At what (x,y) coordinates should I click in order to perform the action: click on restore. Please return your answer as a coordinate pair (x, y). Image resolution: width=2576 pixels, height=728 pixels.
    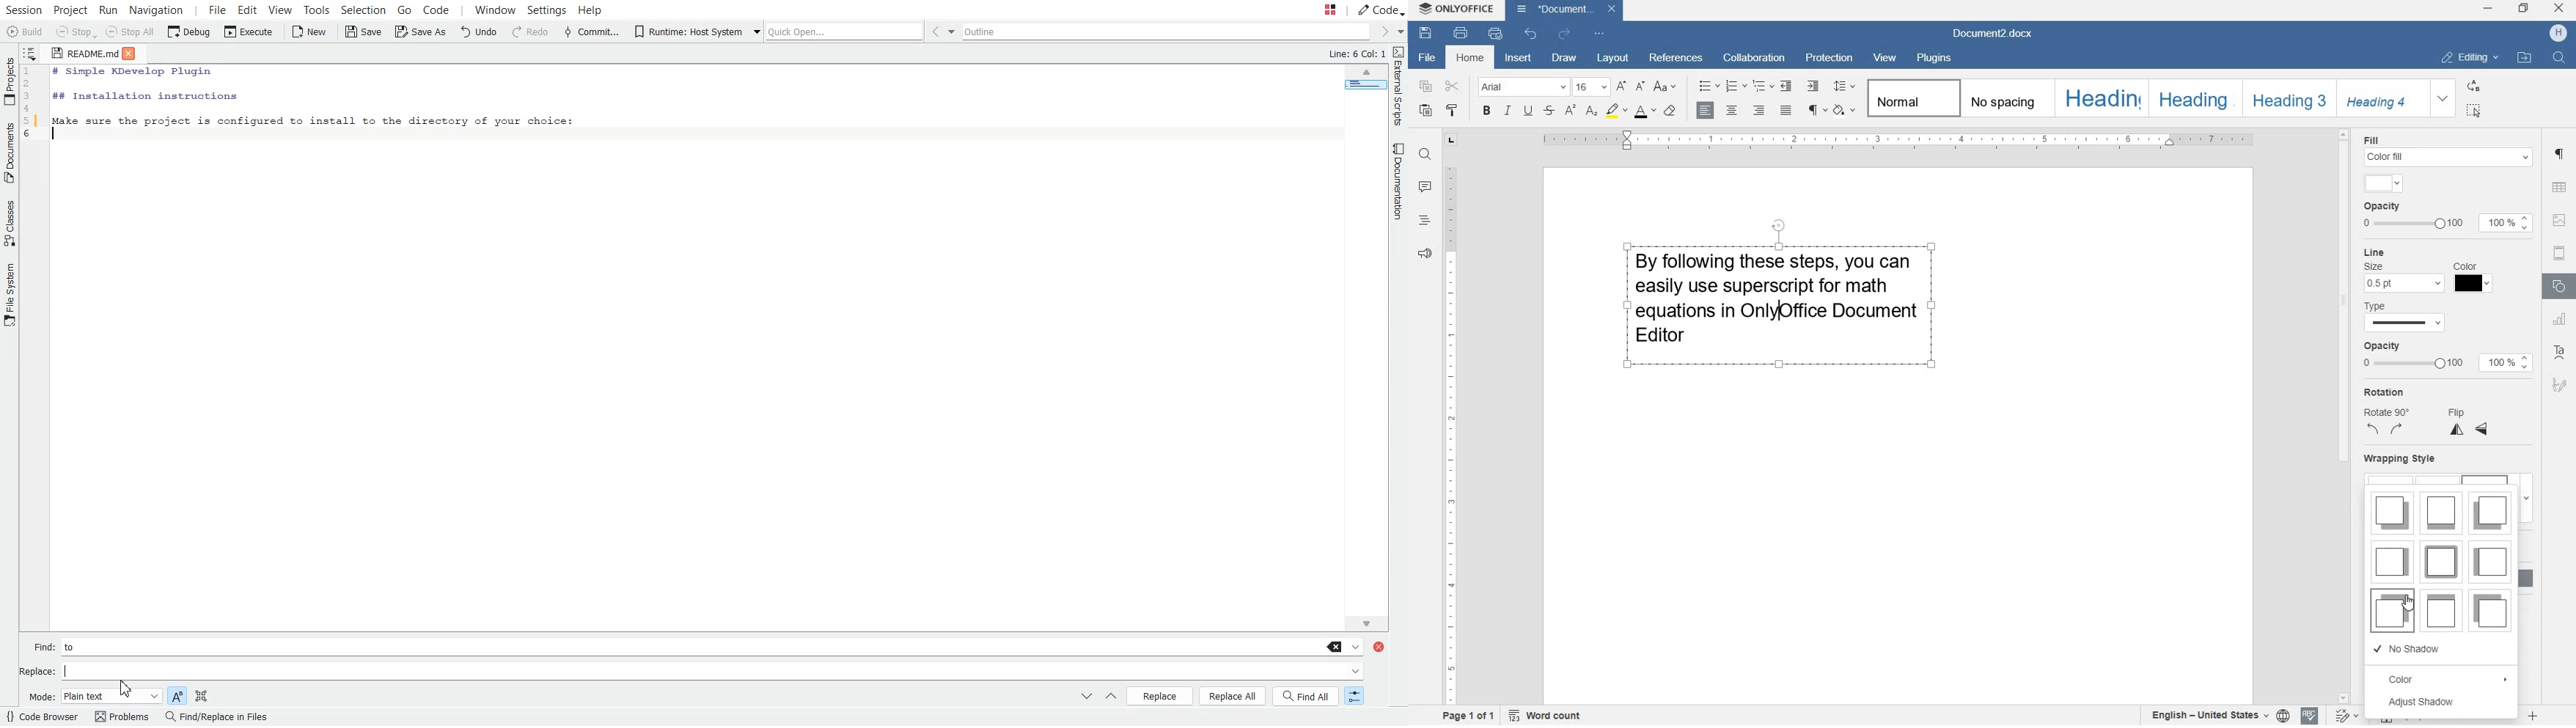
    Looking at the image, I should click on (2524, 9).